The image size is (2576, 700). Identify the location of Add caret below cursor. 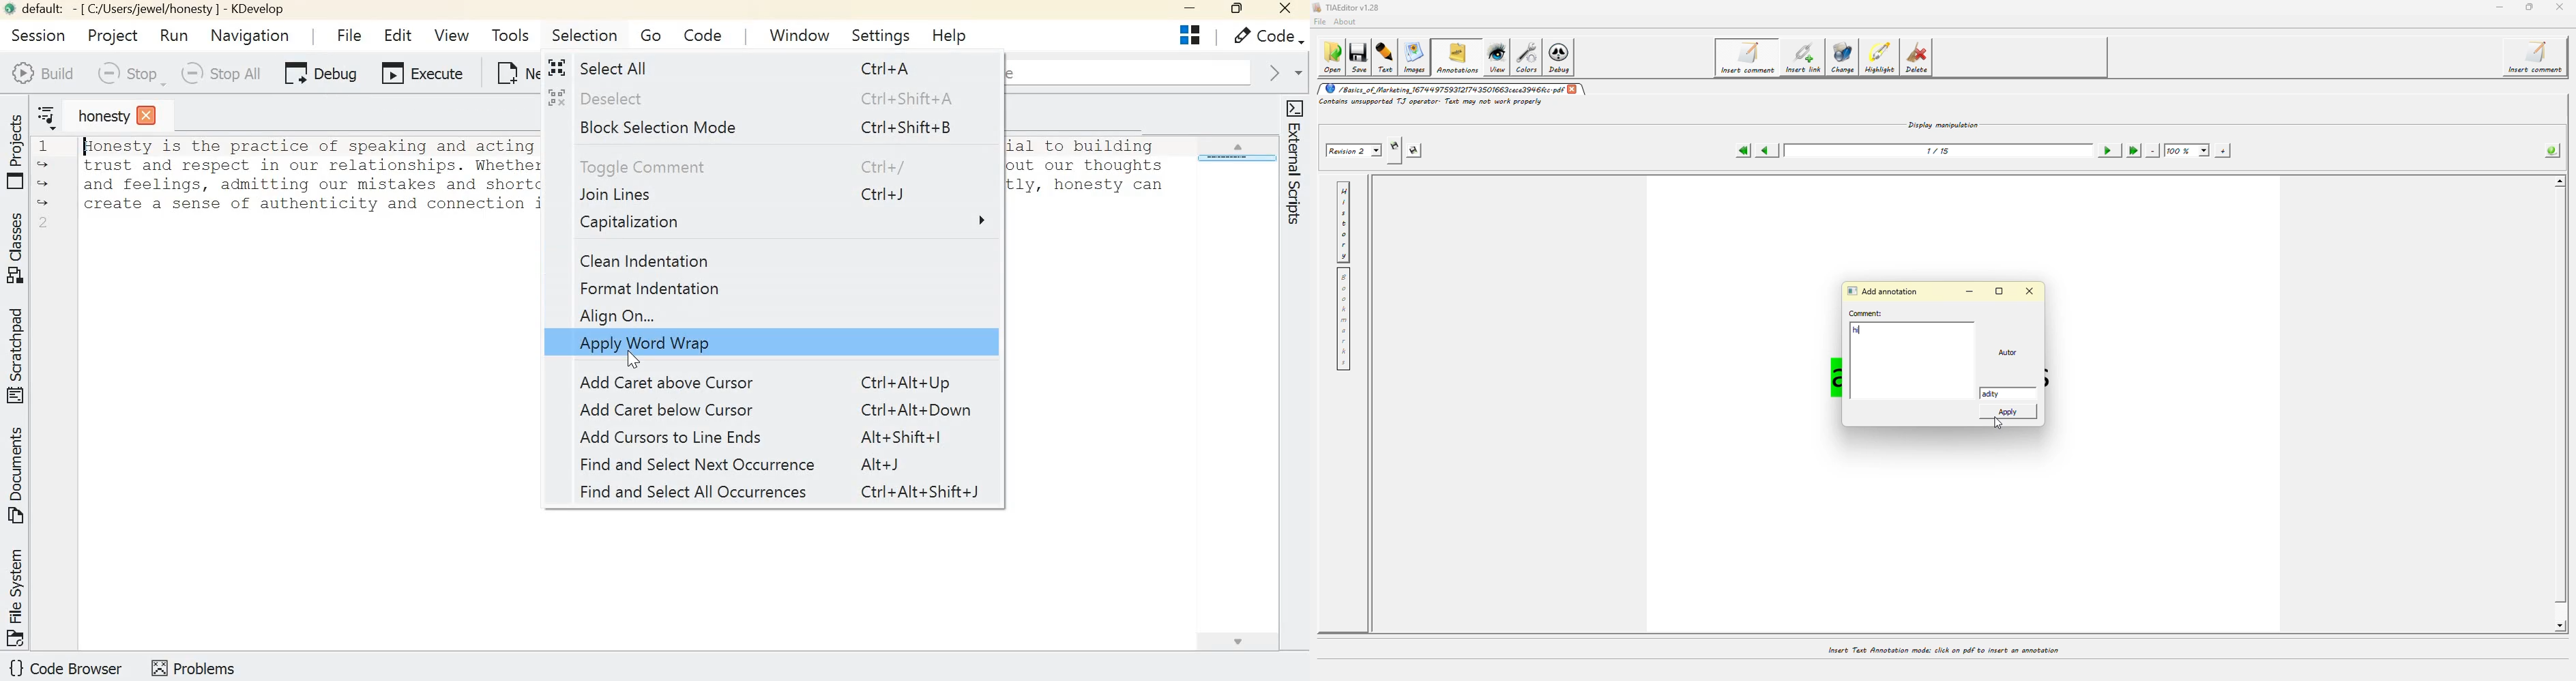
(773, 409).